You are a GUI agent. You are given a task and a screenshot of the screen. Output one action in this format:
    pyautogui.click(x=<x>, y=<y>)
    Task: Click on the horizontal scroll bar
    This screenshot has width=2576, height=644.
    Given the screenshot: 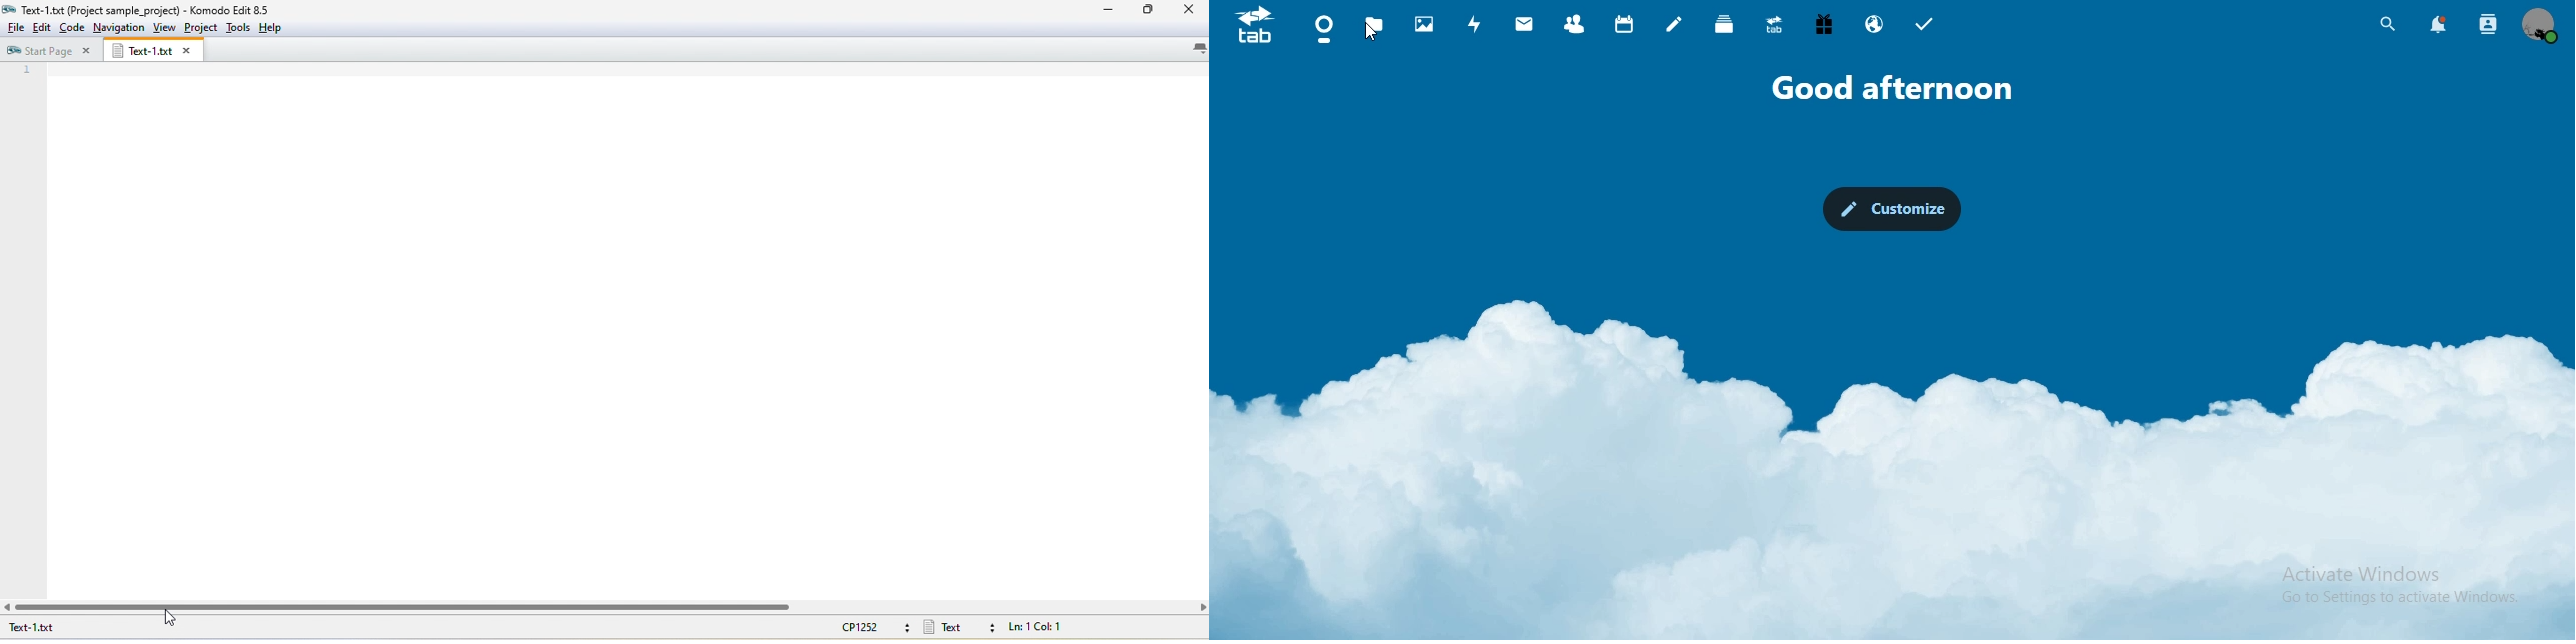 What is the action you would take?
    pyautogui.click(x=408, y=606)
    